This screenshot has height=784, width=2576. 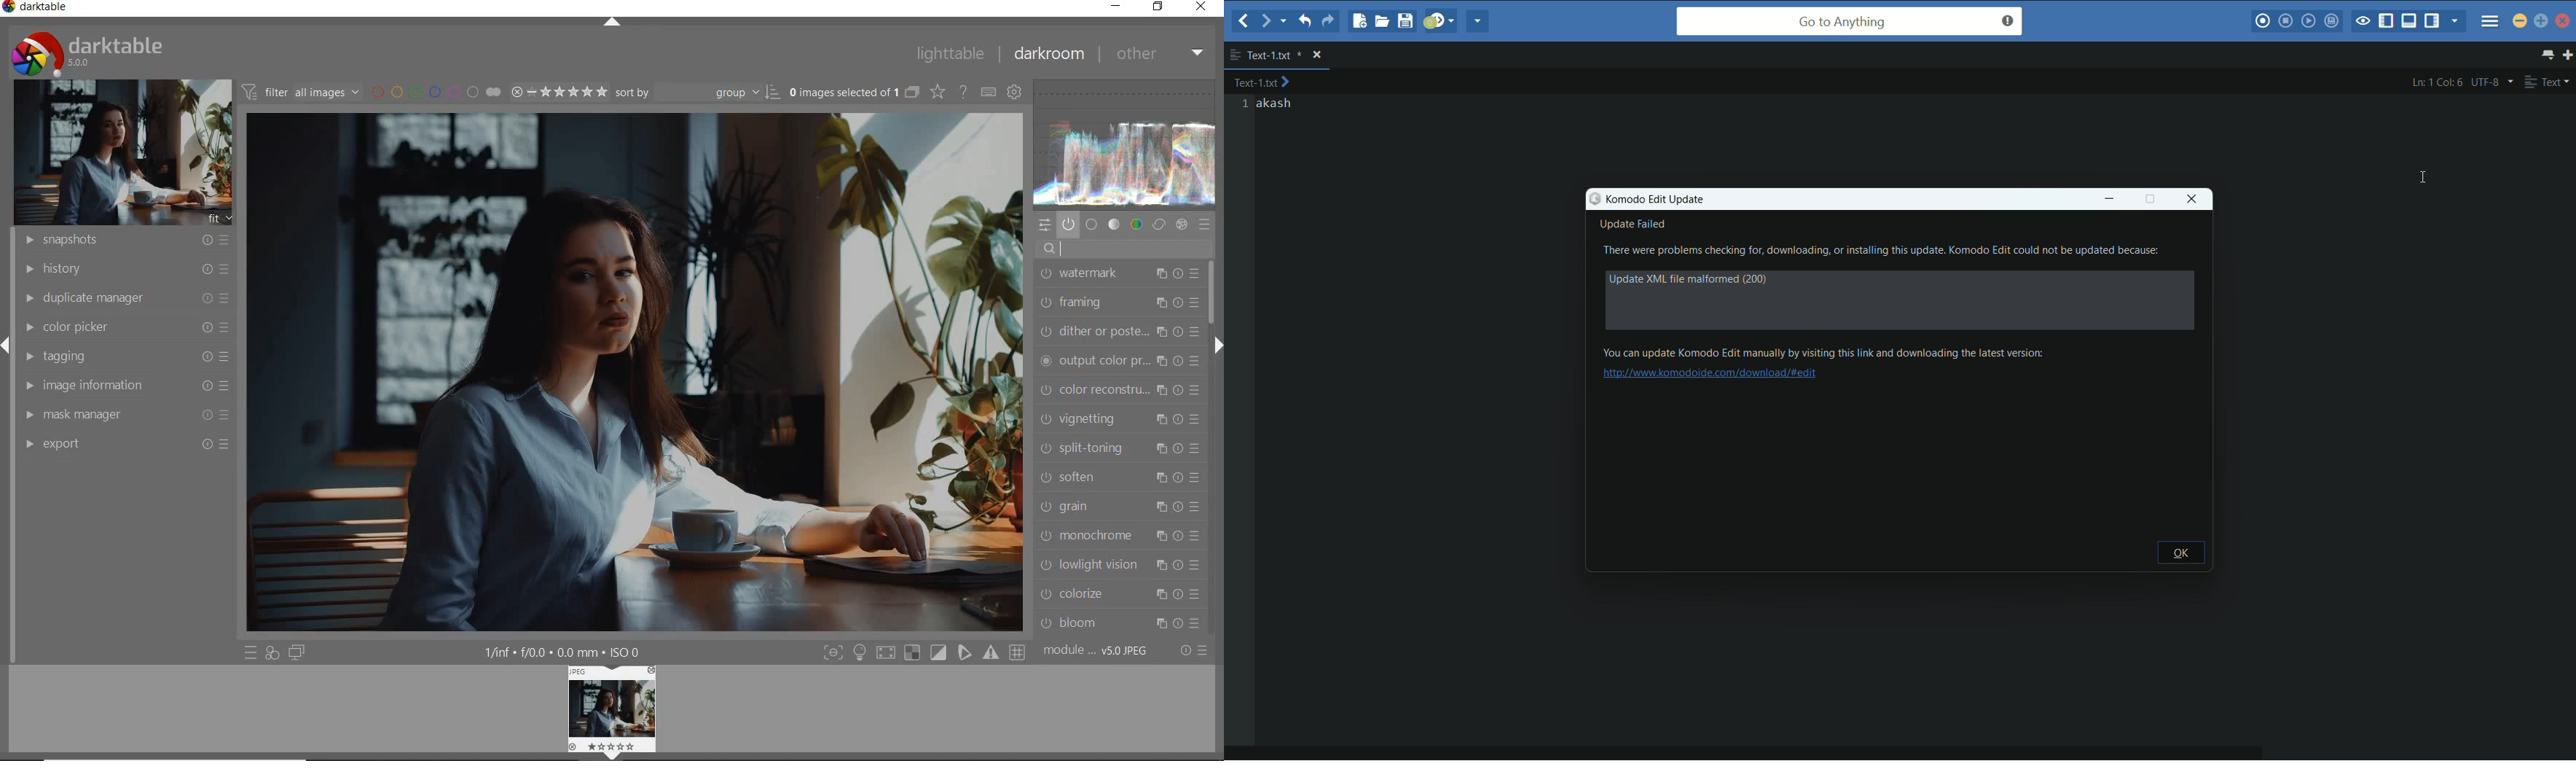 What do you see at coordinates (125, 386) in the screenshot?
I see `image information` at bounding box center [125, 386].